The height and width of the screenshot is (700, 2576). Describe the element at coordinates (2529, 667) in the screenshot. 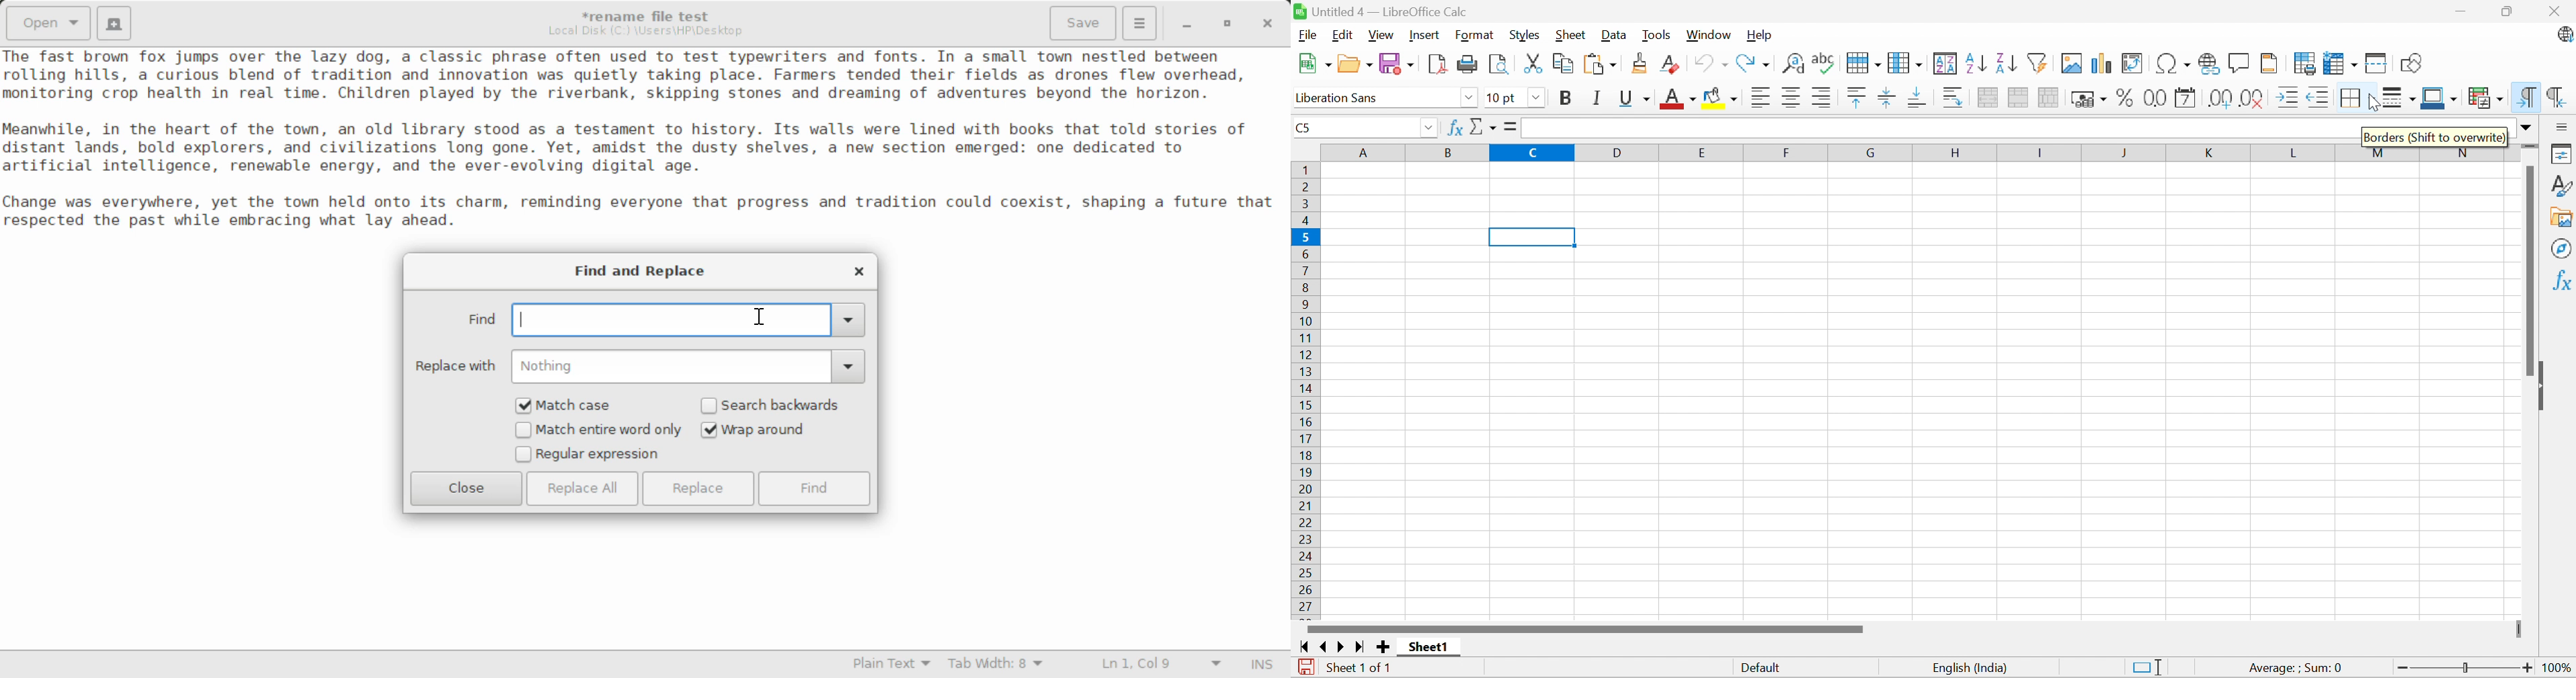

I see `Zoom in` at that location.